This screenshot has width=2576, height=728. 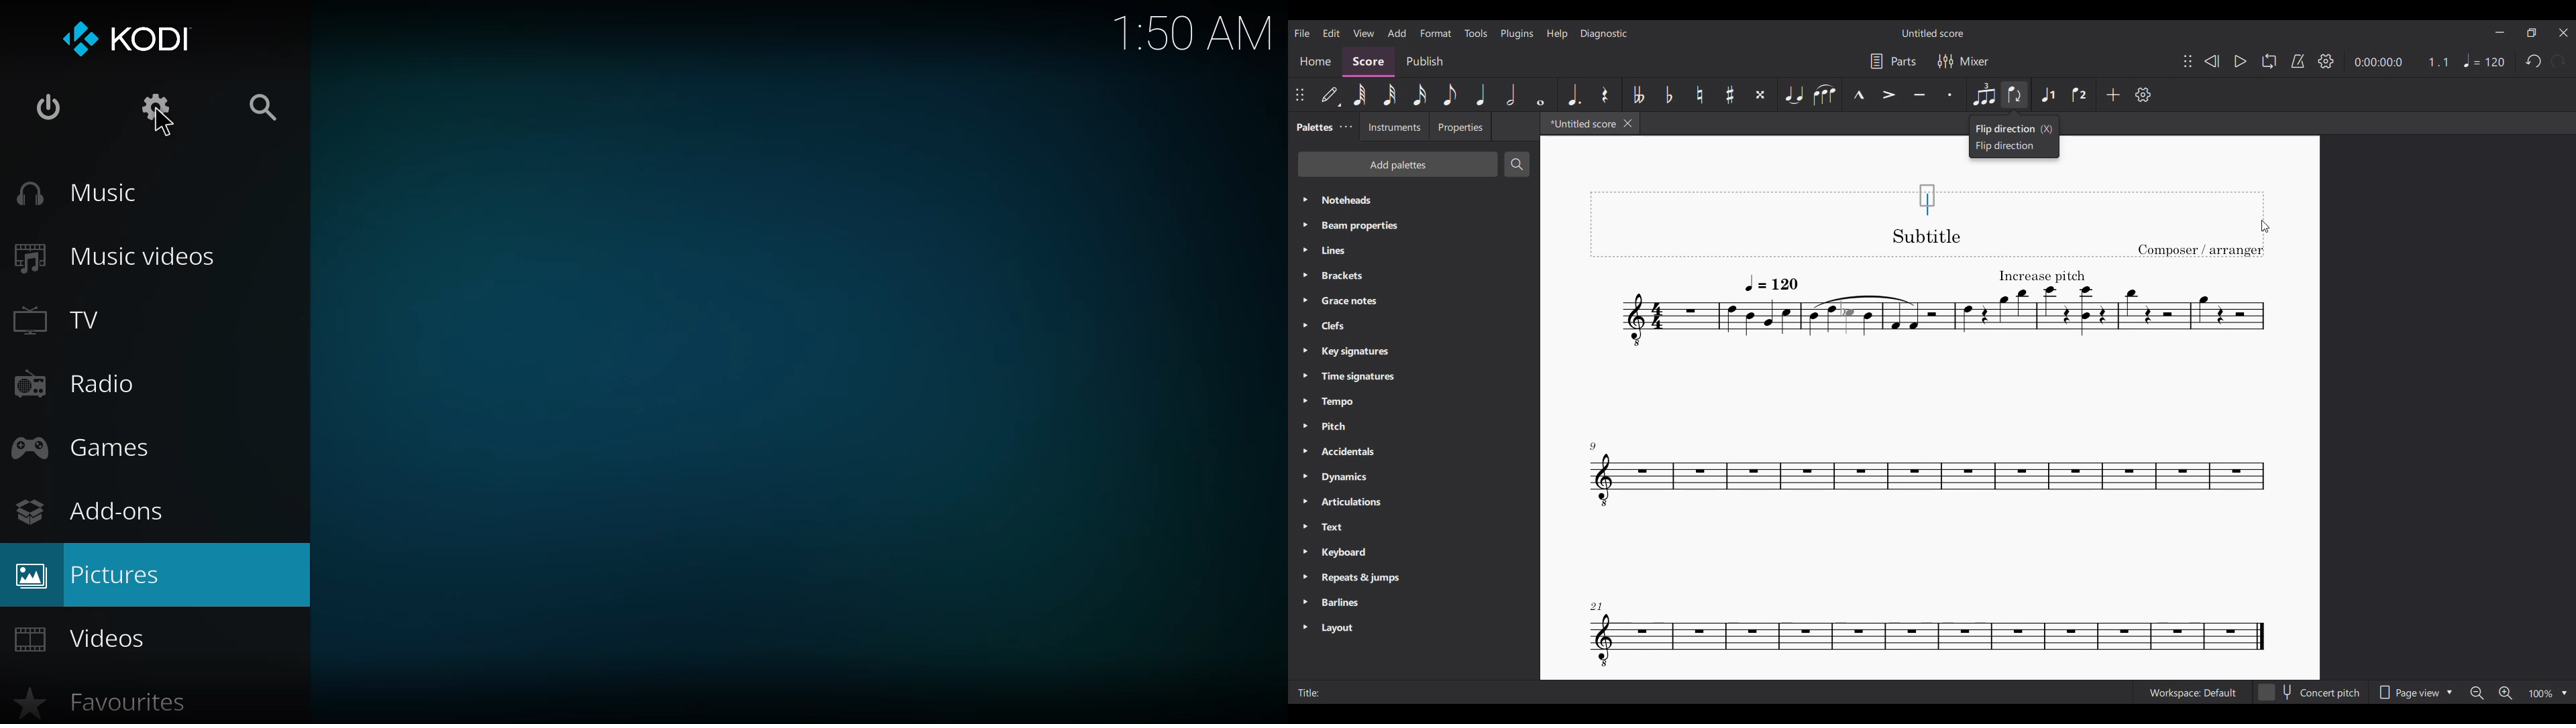 I want to click on Keyboard, so click(x=1414, y=552).